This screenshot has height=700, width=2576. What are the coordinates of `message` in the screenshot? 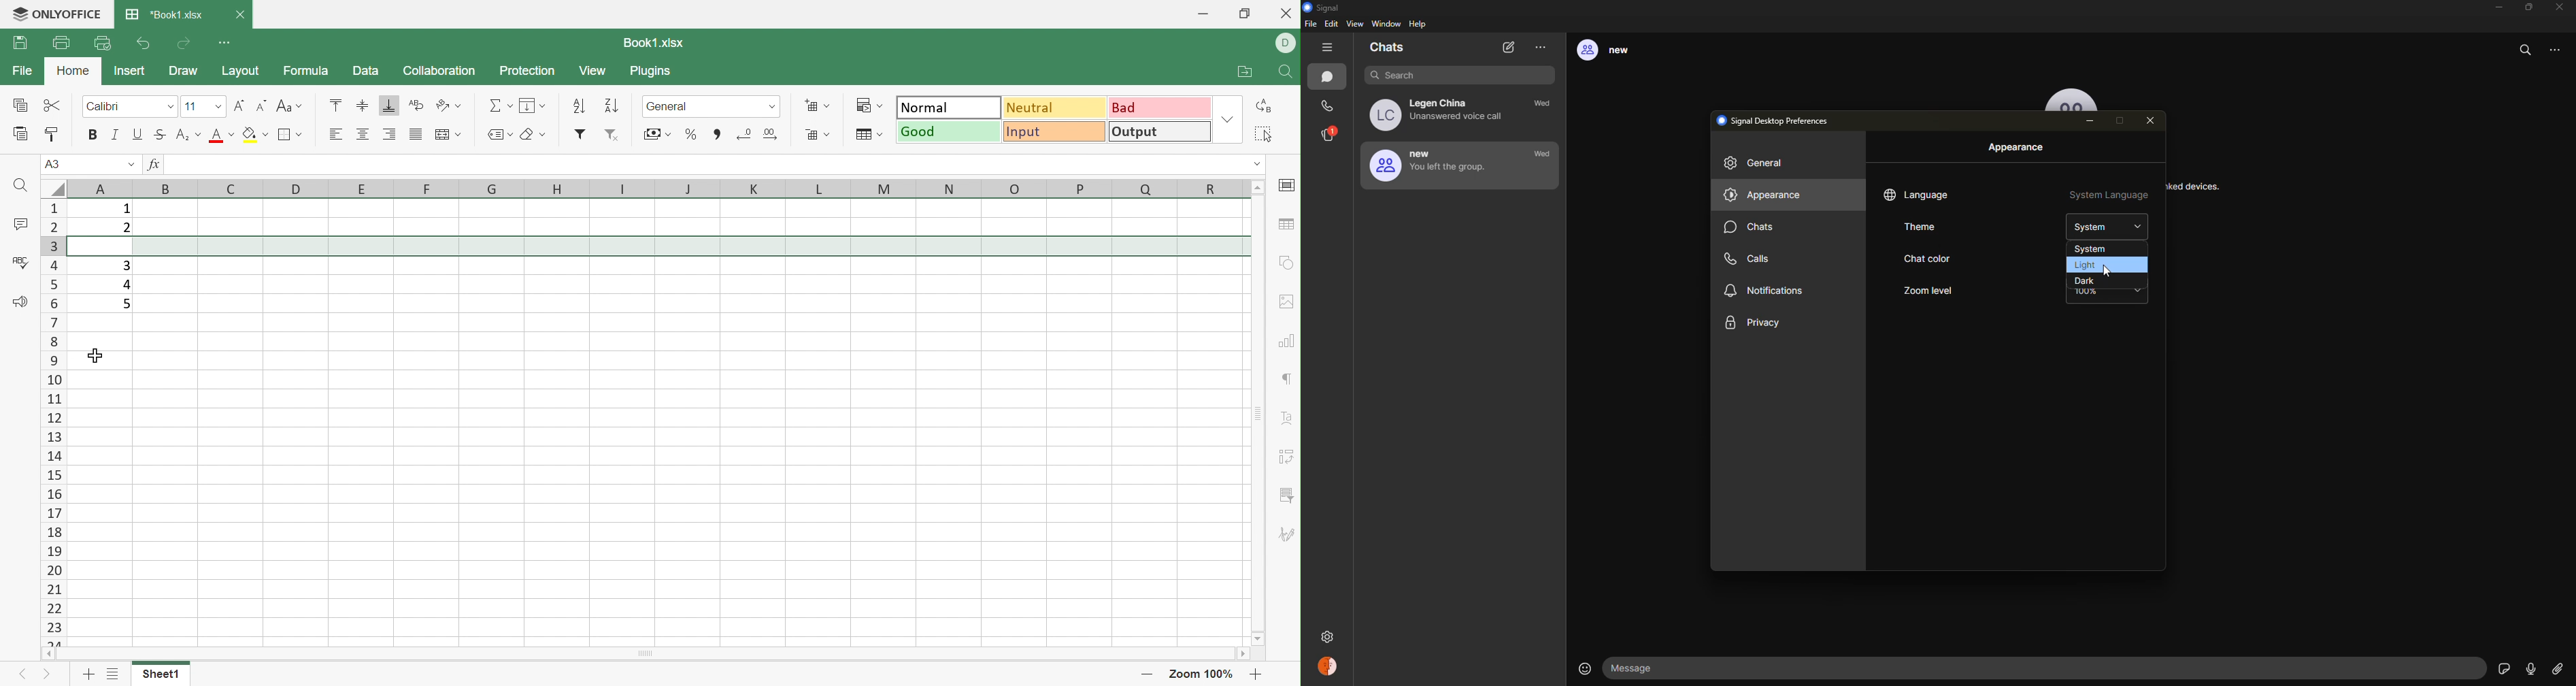 It's located at (1640, 668).